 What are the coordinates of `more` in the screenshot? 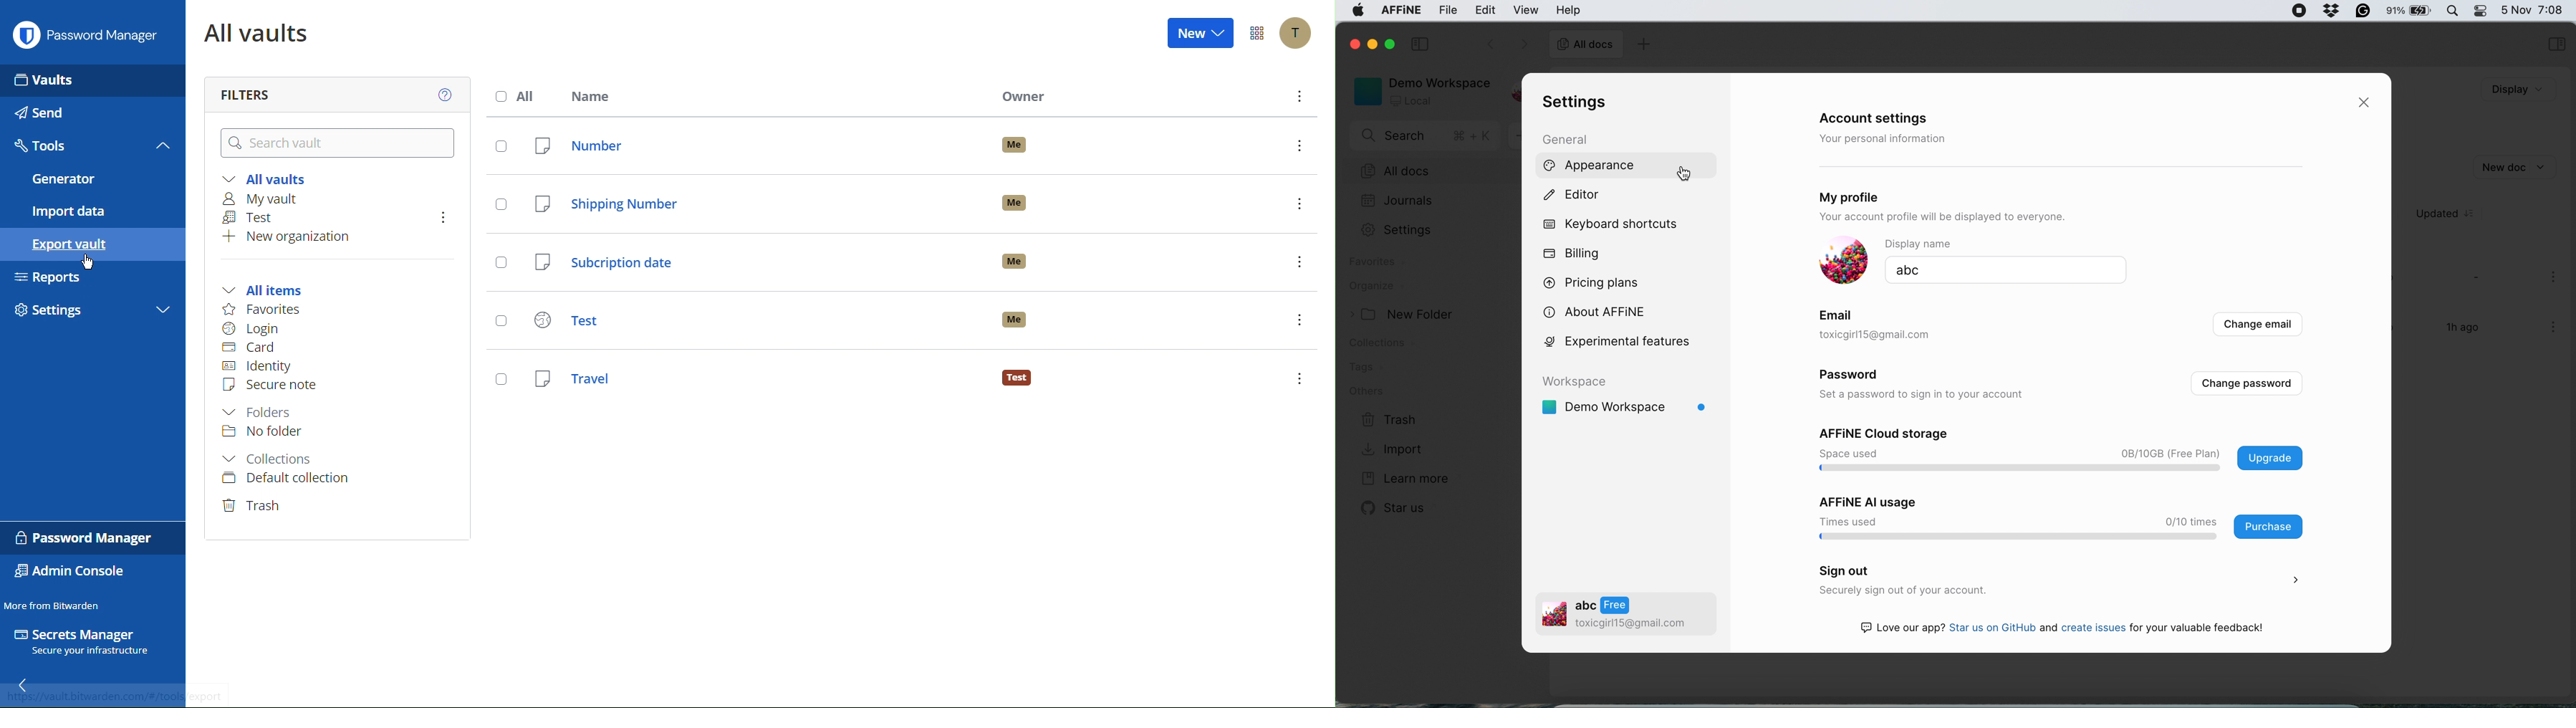 It's located at (1299, 241).